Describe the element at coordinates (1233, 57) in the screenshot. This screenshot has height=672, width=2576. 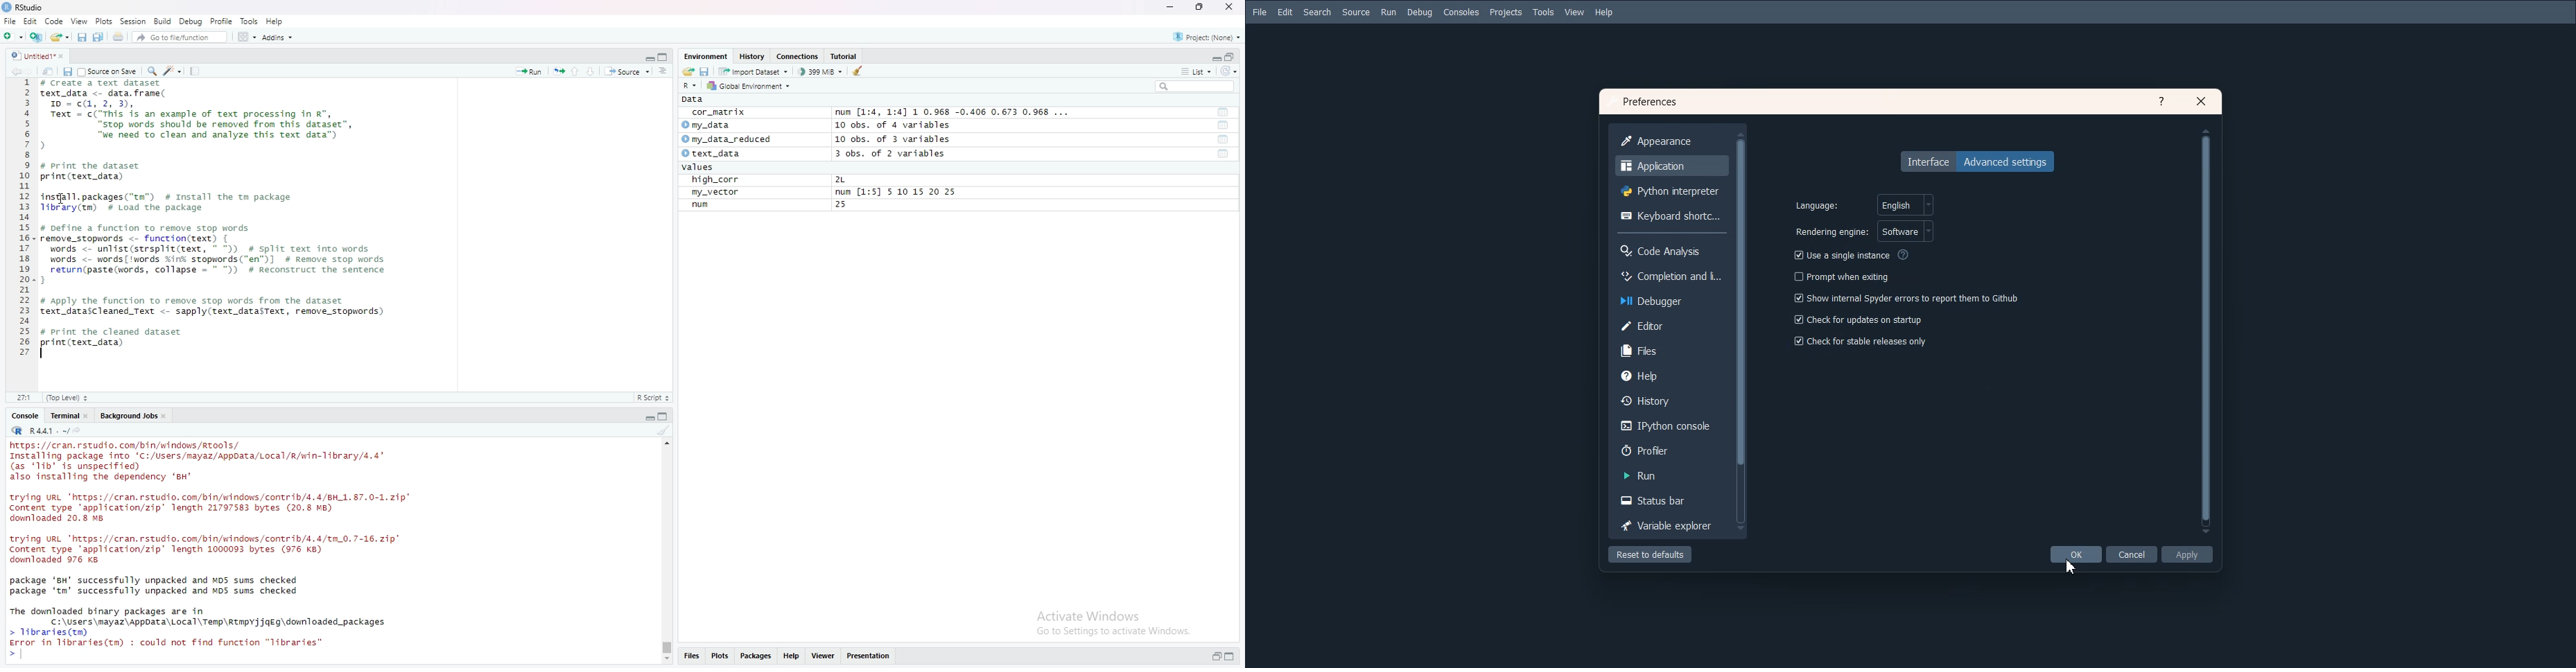
I see `collapse` at that location.